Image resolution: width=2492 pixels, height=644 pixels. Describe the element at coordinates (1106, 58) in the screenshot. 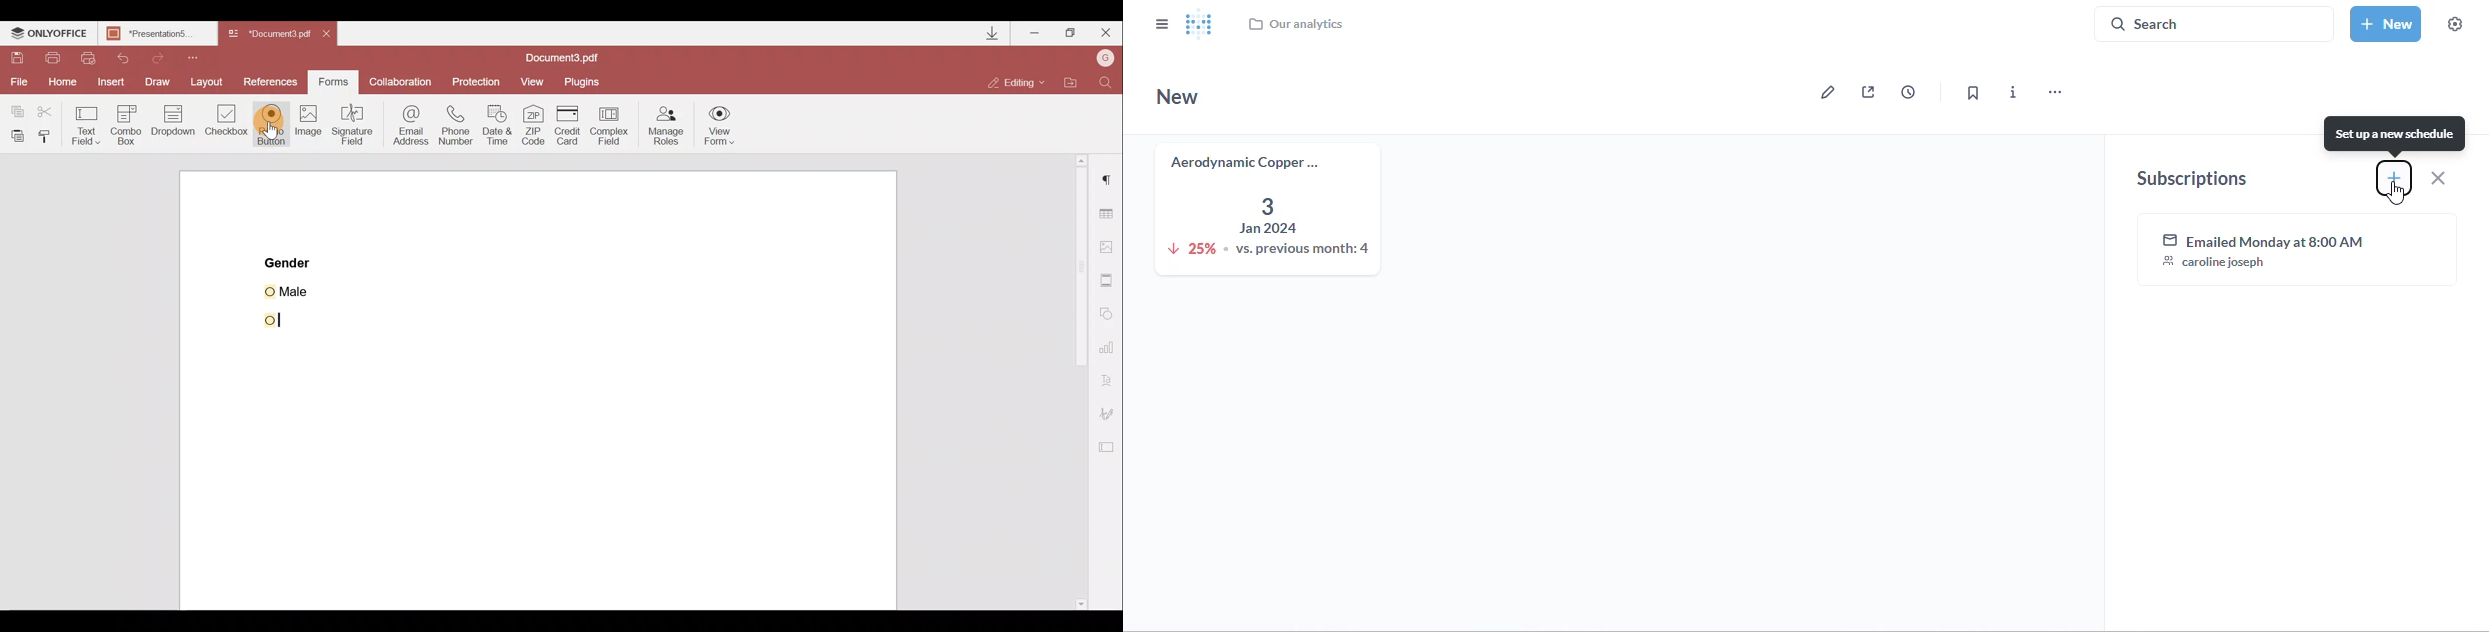

I see `Account name` at that location.